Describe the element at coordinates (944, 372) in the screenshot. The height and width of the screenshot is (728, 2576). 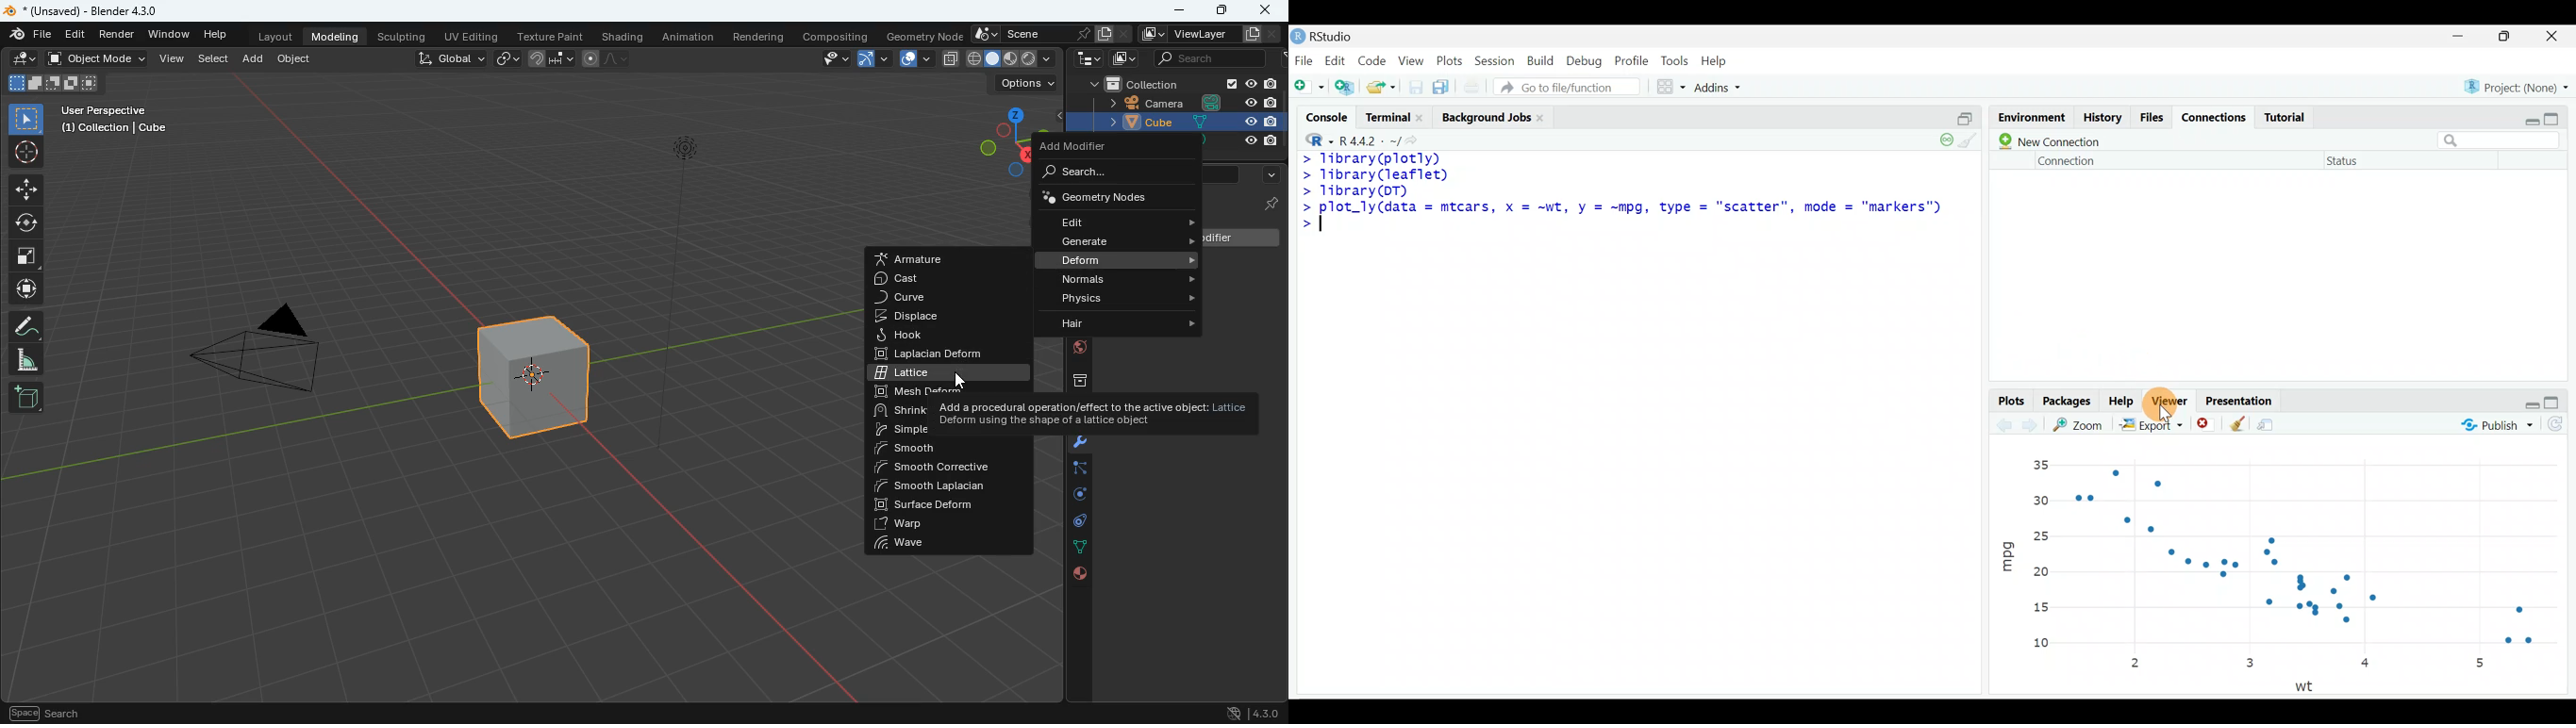
I see `lattice` at that location.